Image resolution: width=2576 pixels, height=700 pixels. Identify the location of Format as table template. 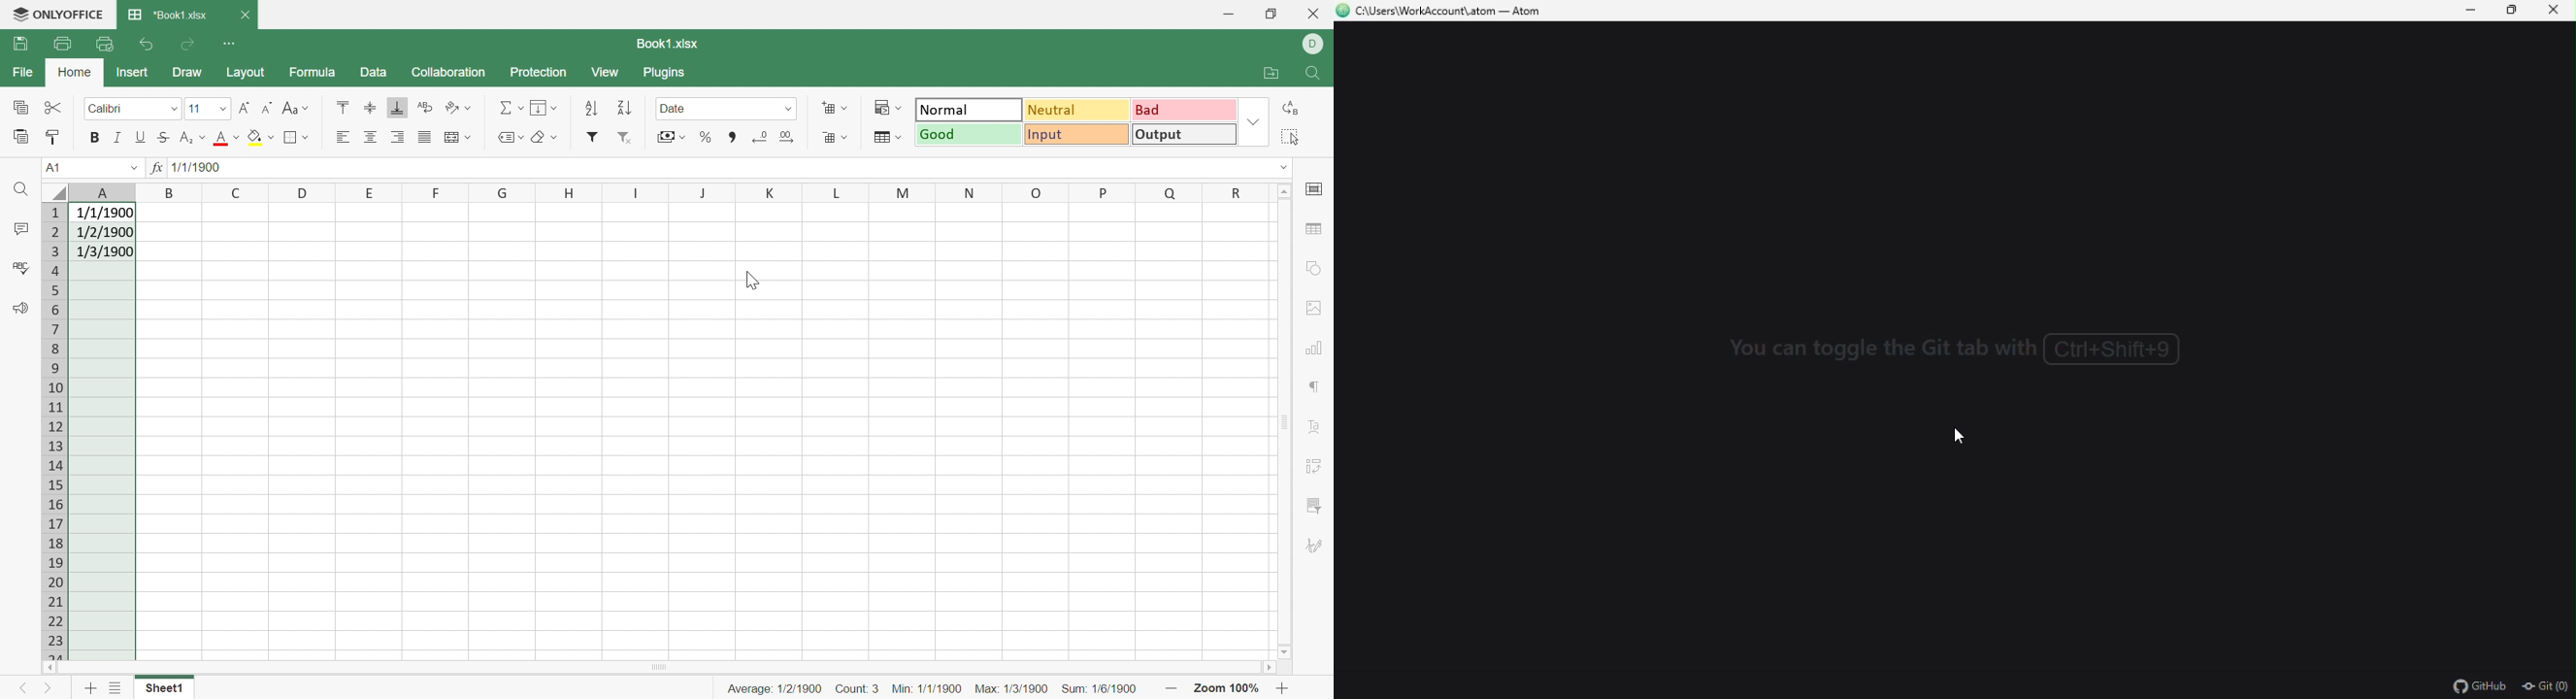
(886, 137).